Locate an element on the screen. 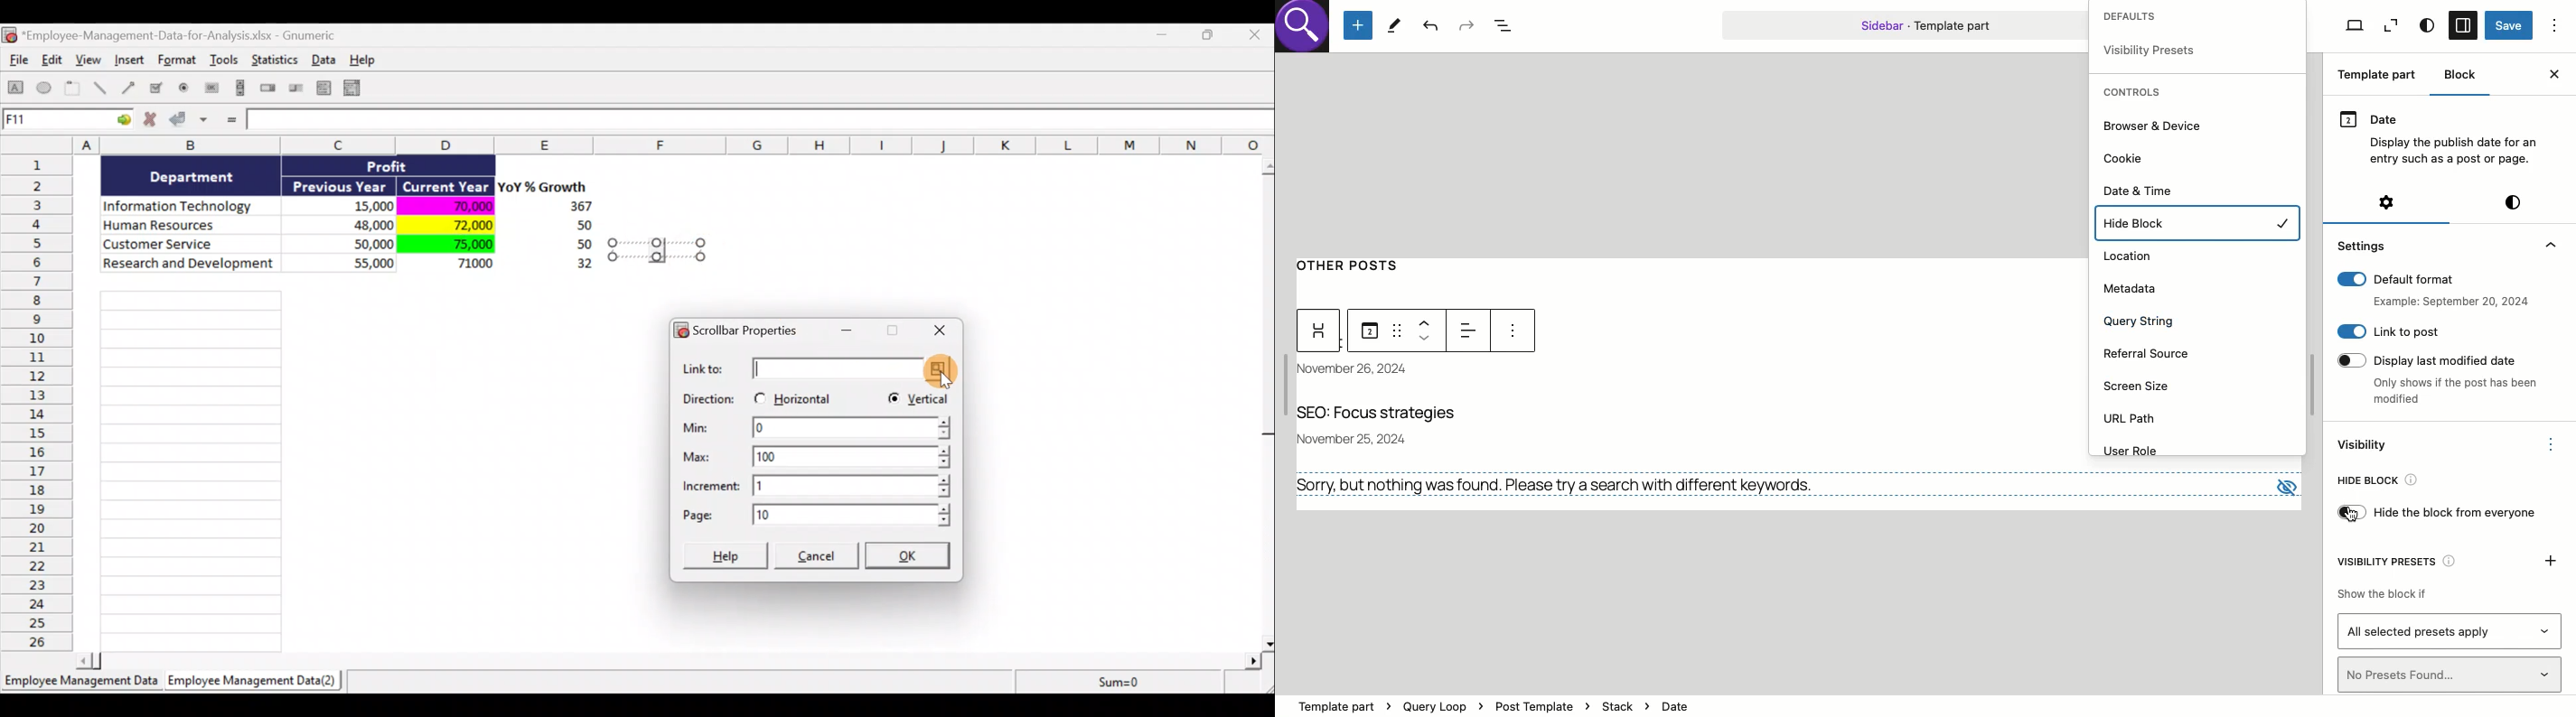 This screenshot has height=728, width=2576. Hide block is located at coordinates (2200, 222).